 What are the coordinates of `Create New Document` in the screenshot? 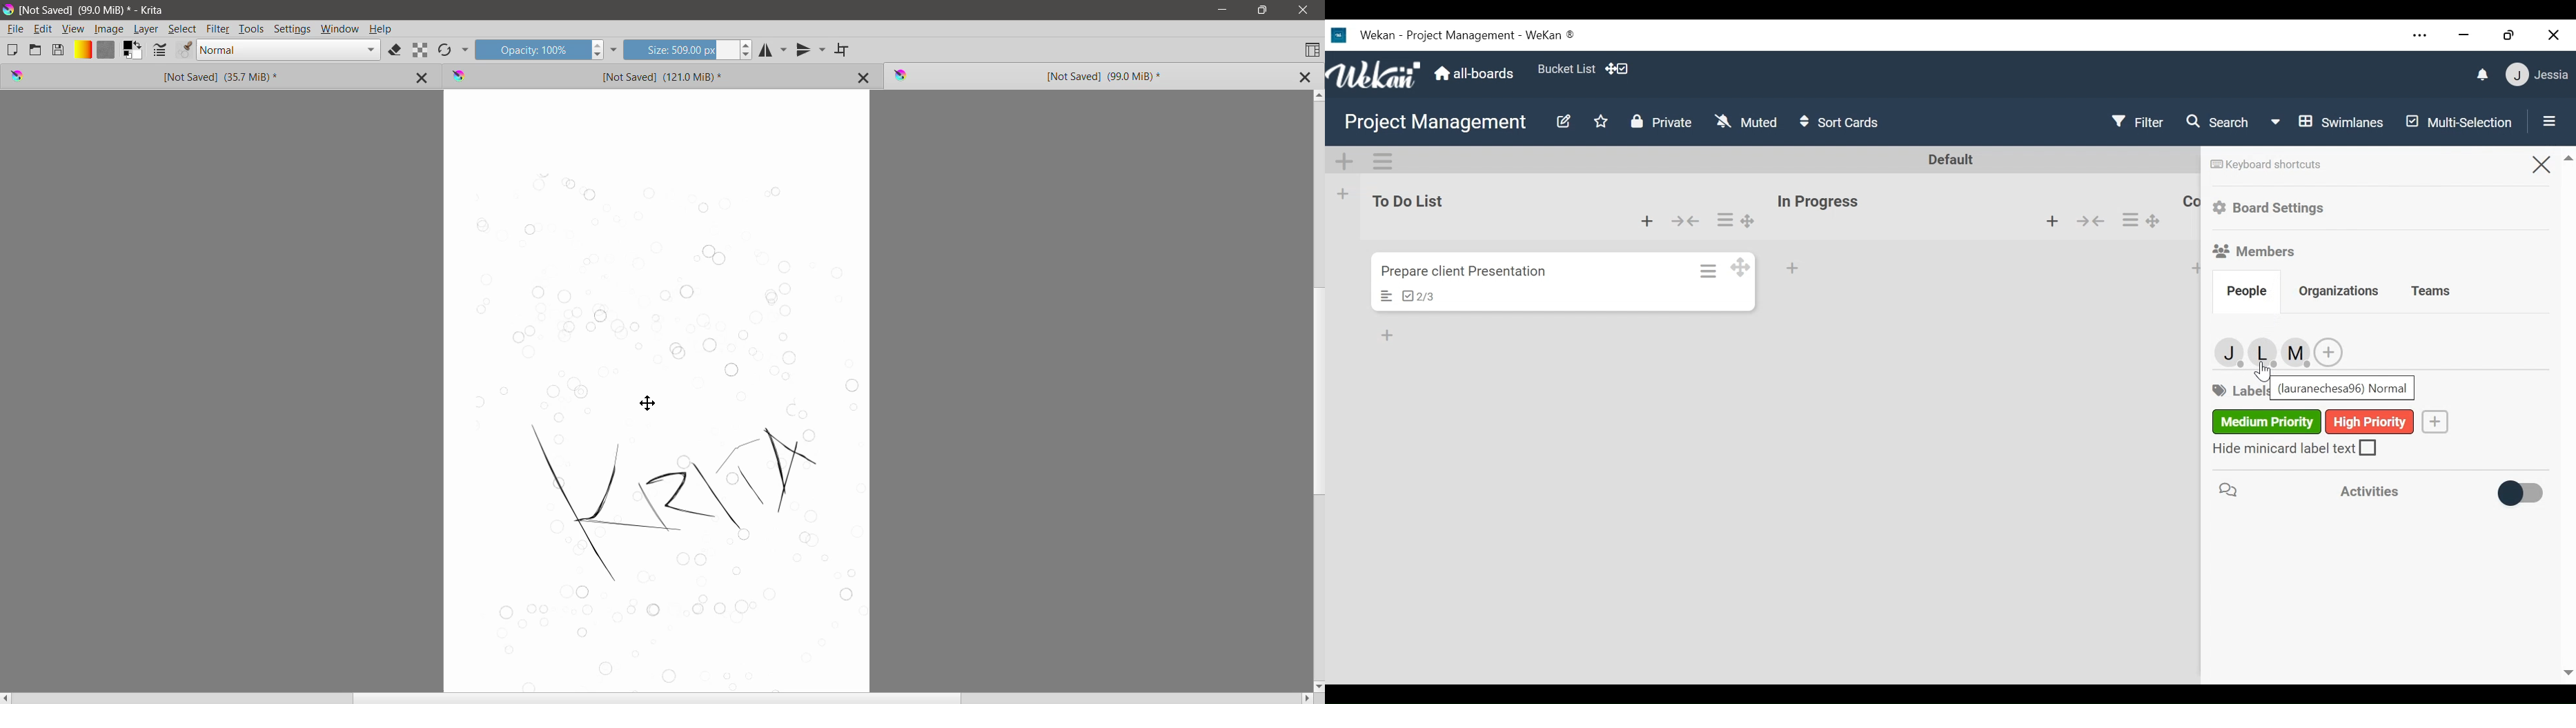 It's located at (12, 50).